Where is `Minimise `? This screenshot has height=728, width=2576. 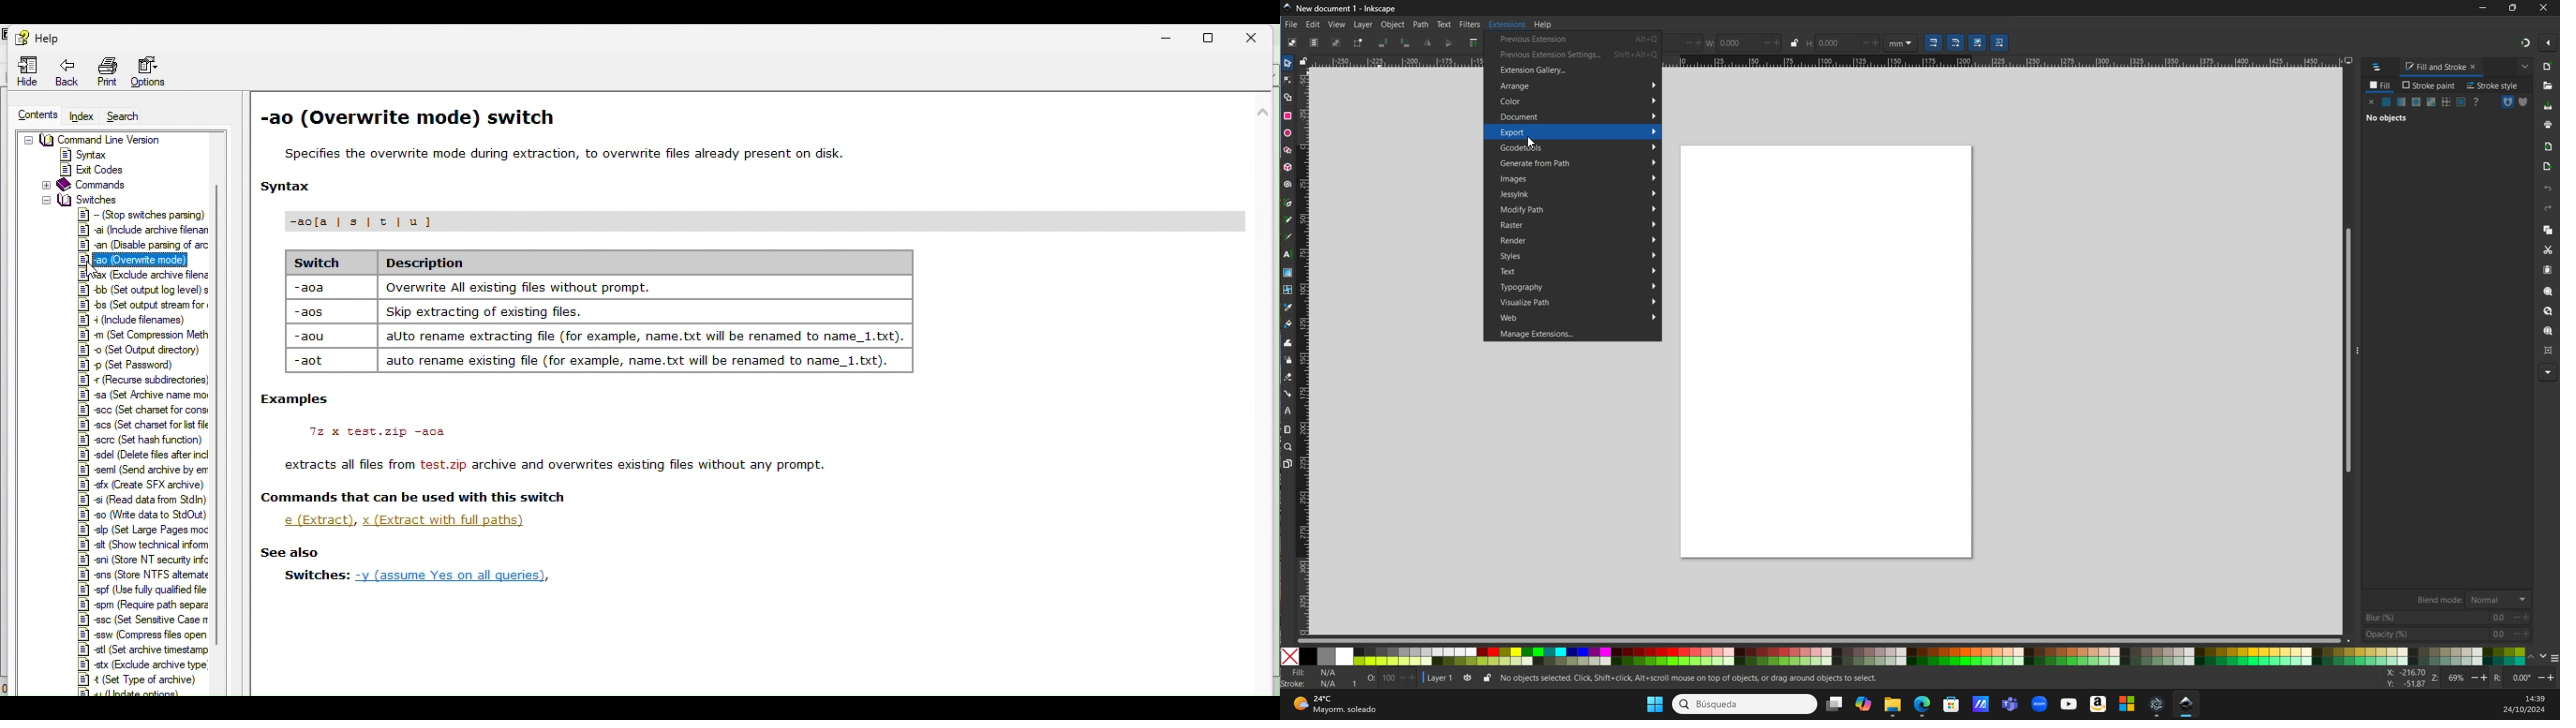 Minimise  is located at coordinates (1171, 35).